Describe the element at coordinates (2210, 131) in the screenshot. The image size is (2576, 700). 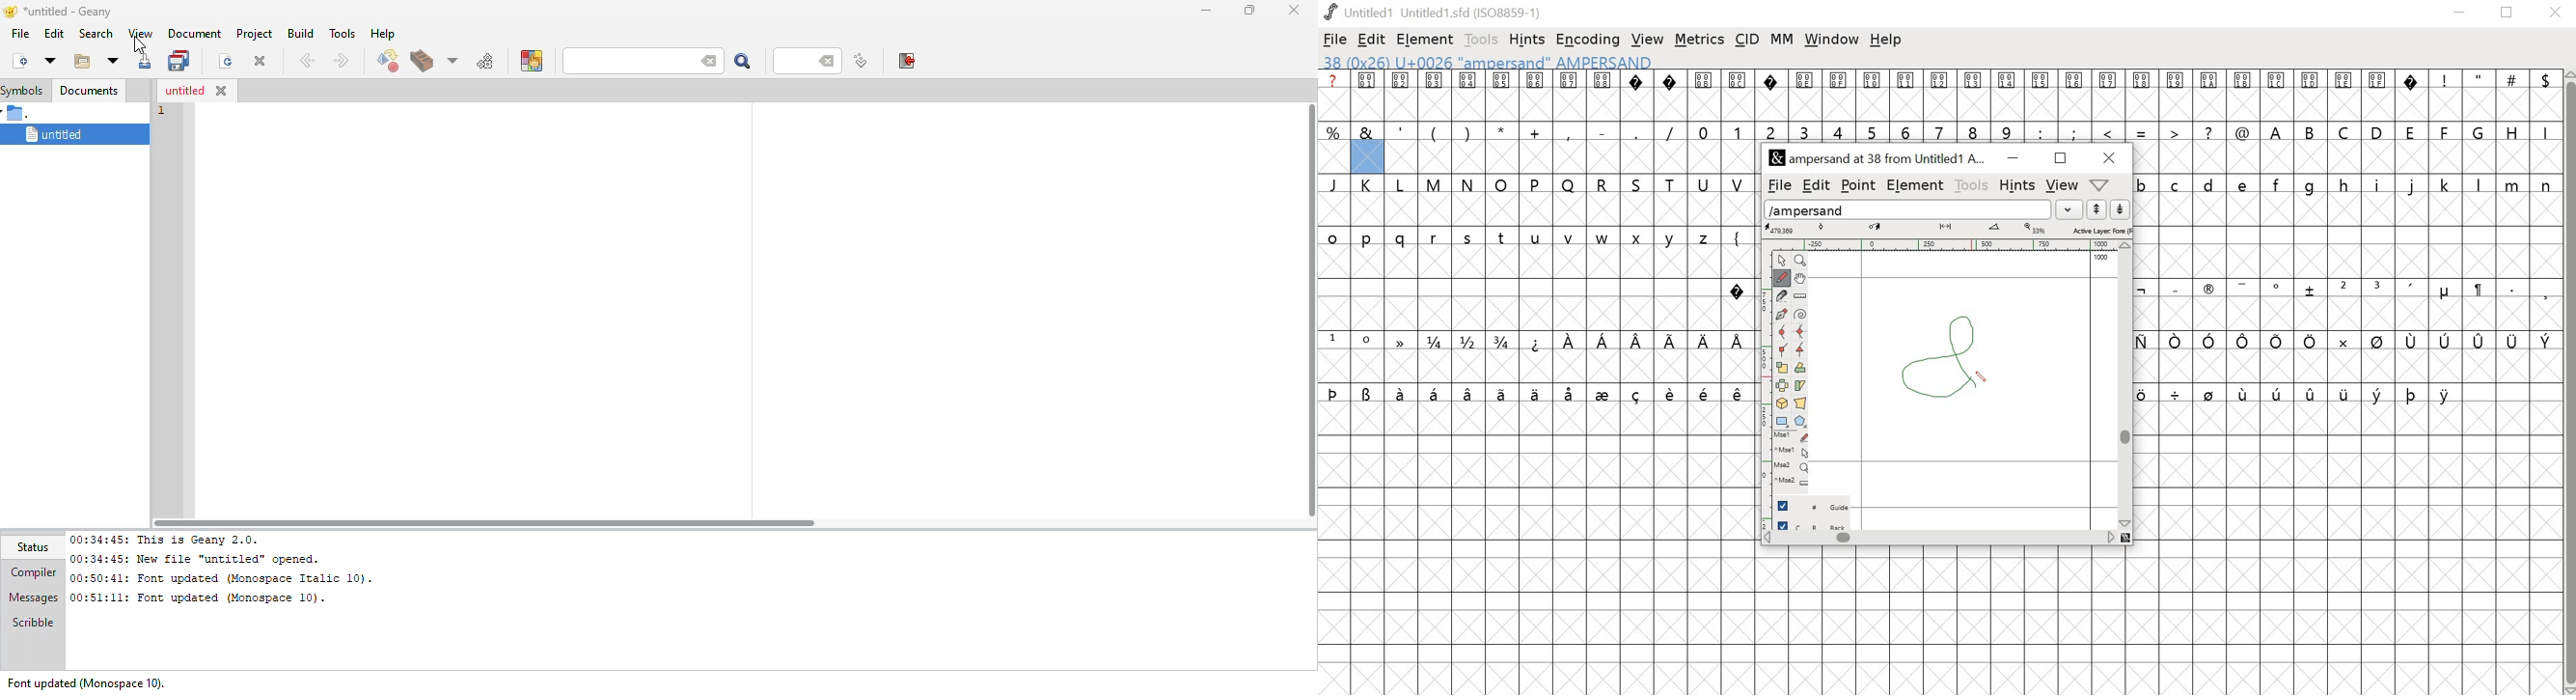
I see `?` at that location.